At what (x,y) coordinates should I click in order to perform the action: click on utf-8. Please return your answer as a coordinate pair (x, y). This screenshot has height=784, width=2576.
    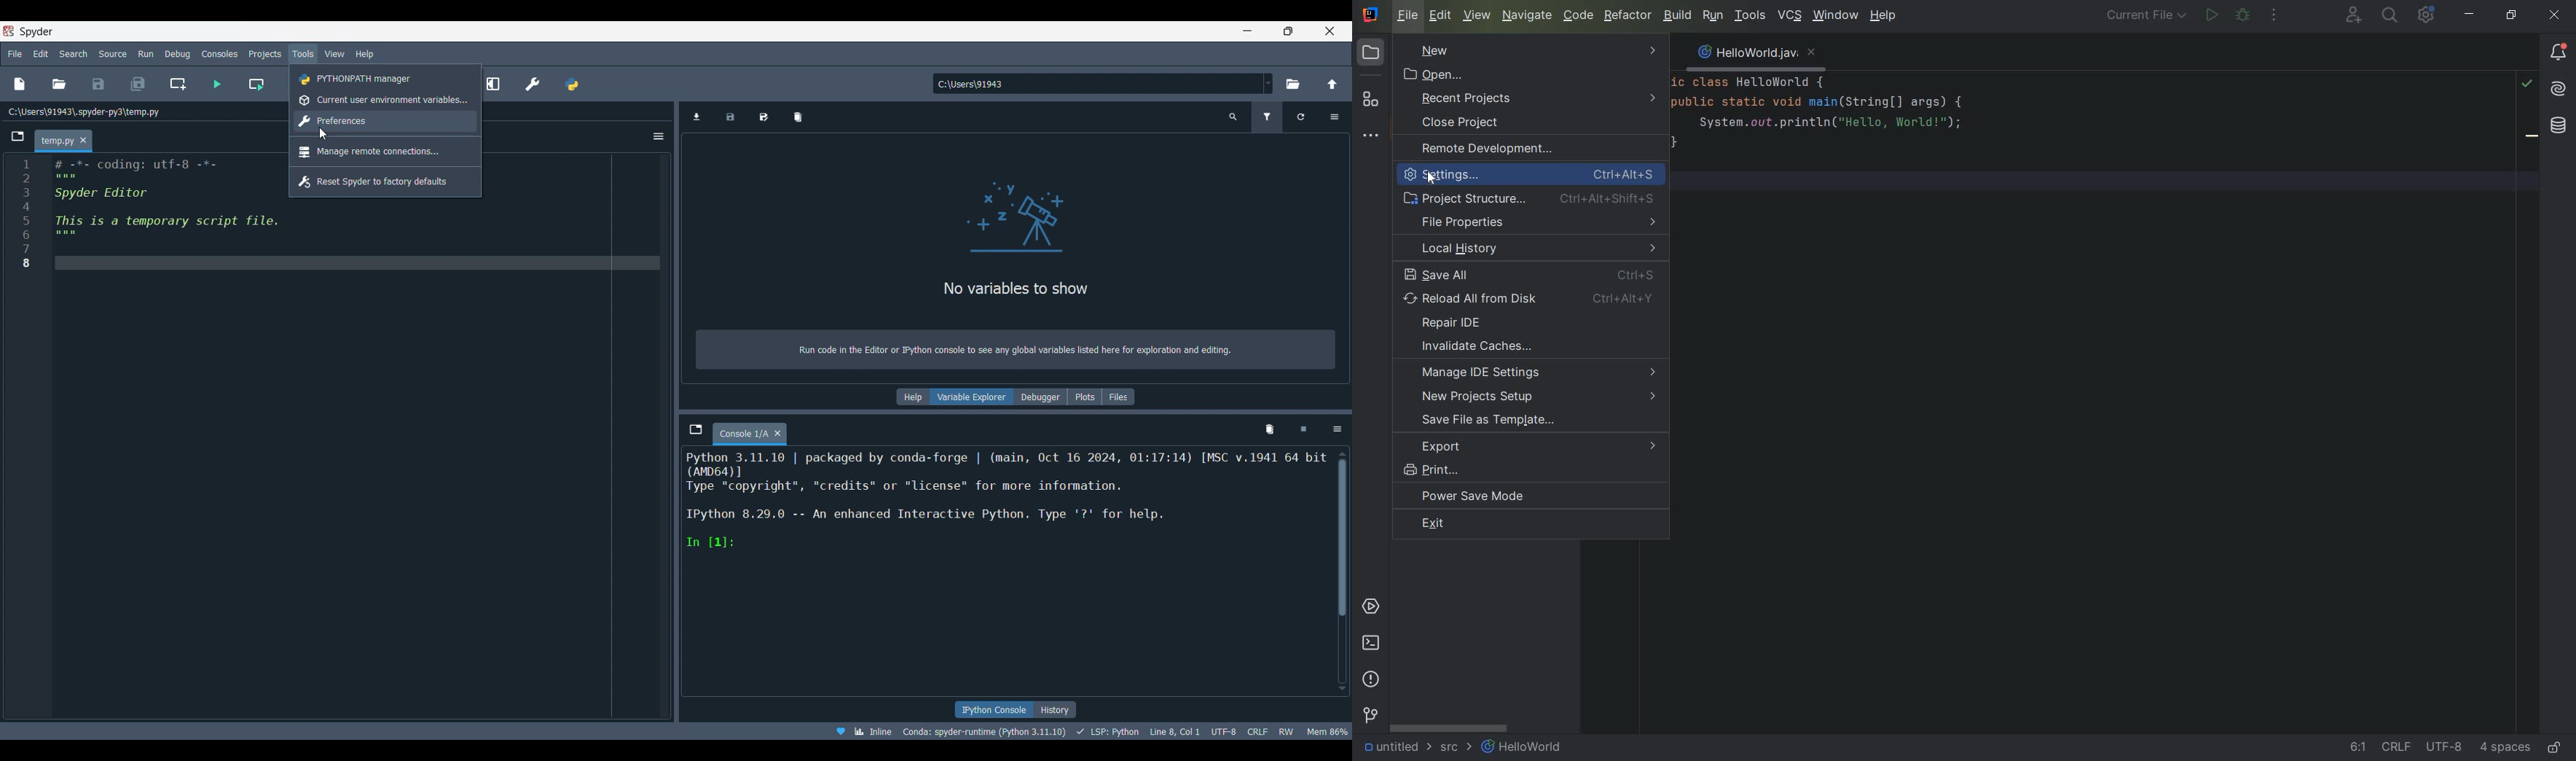
    Looking at the image, I should click on (1225, 729).